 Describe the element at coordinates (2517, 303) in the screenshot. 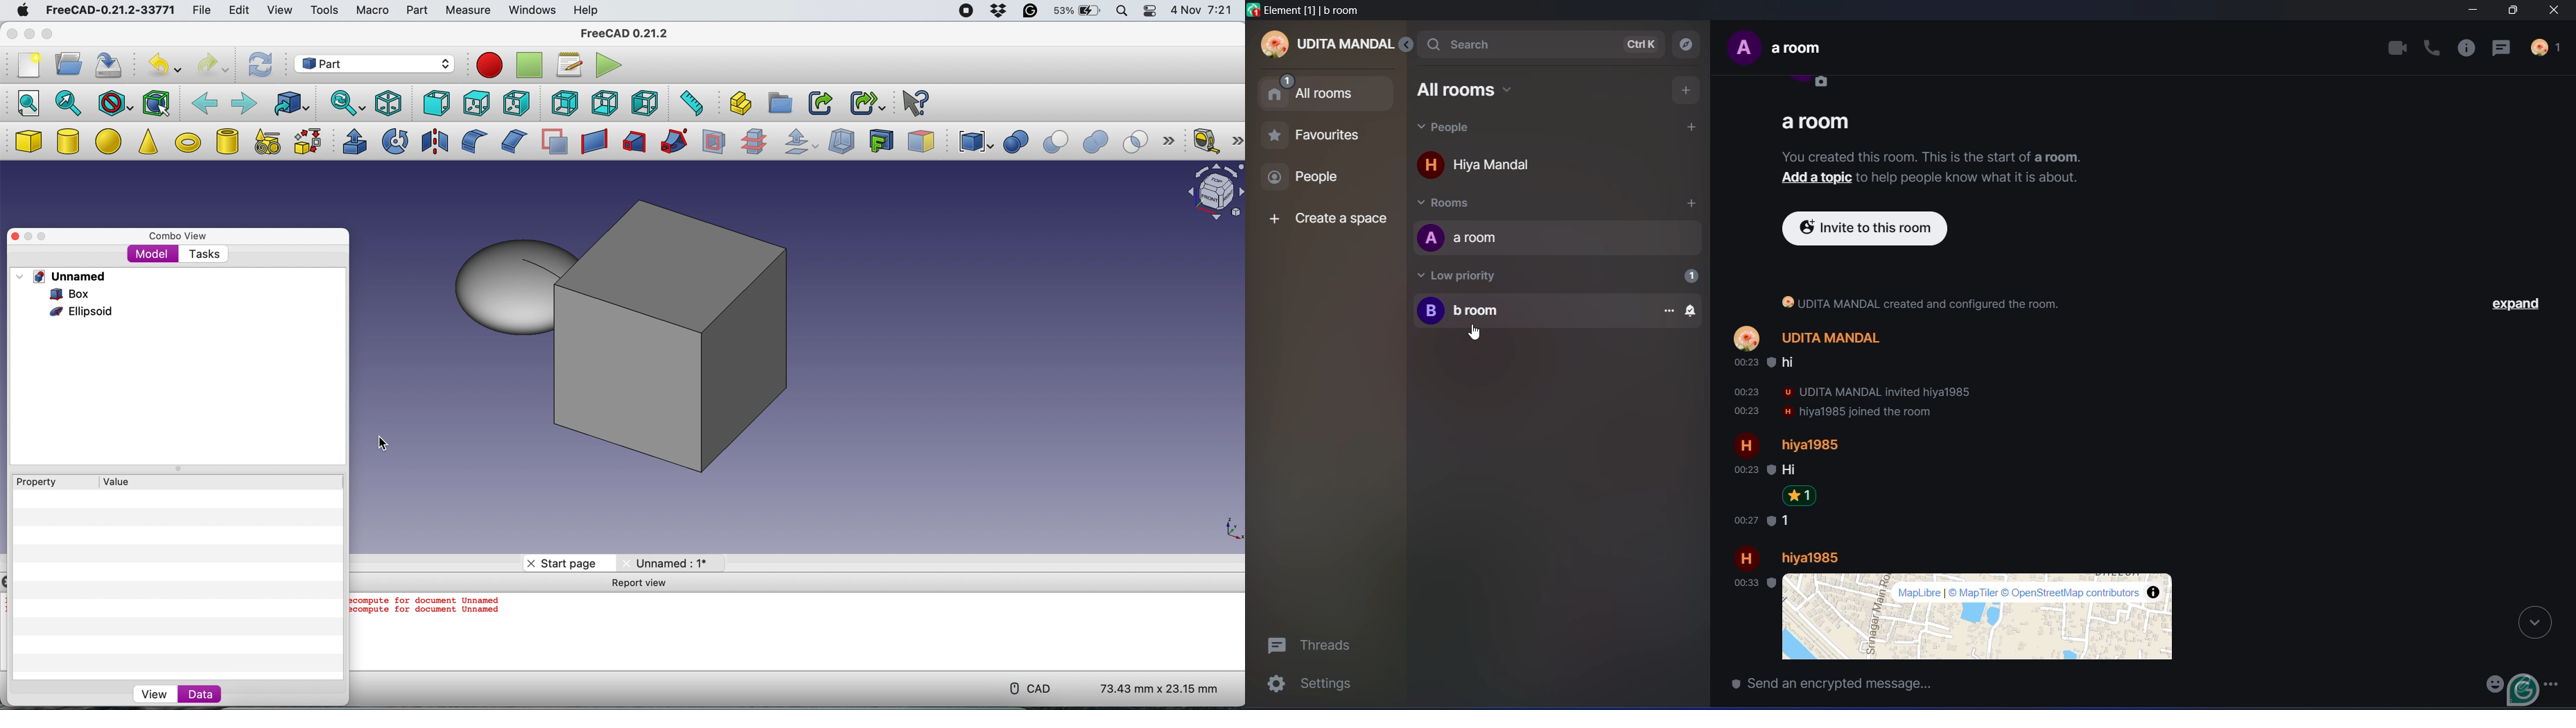

I see `expand` at that location.